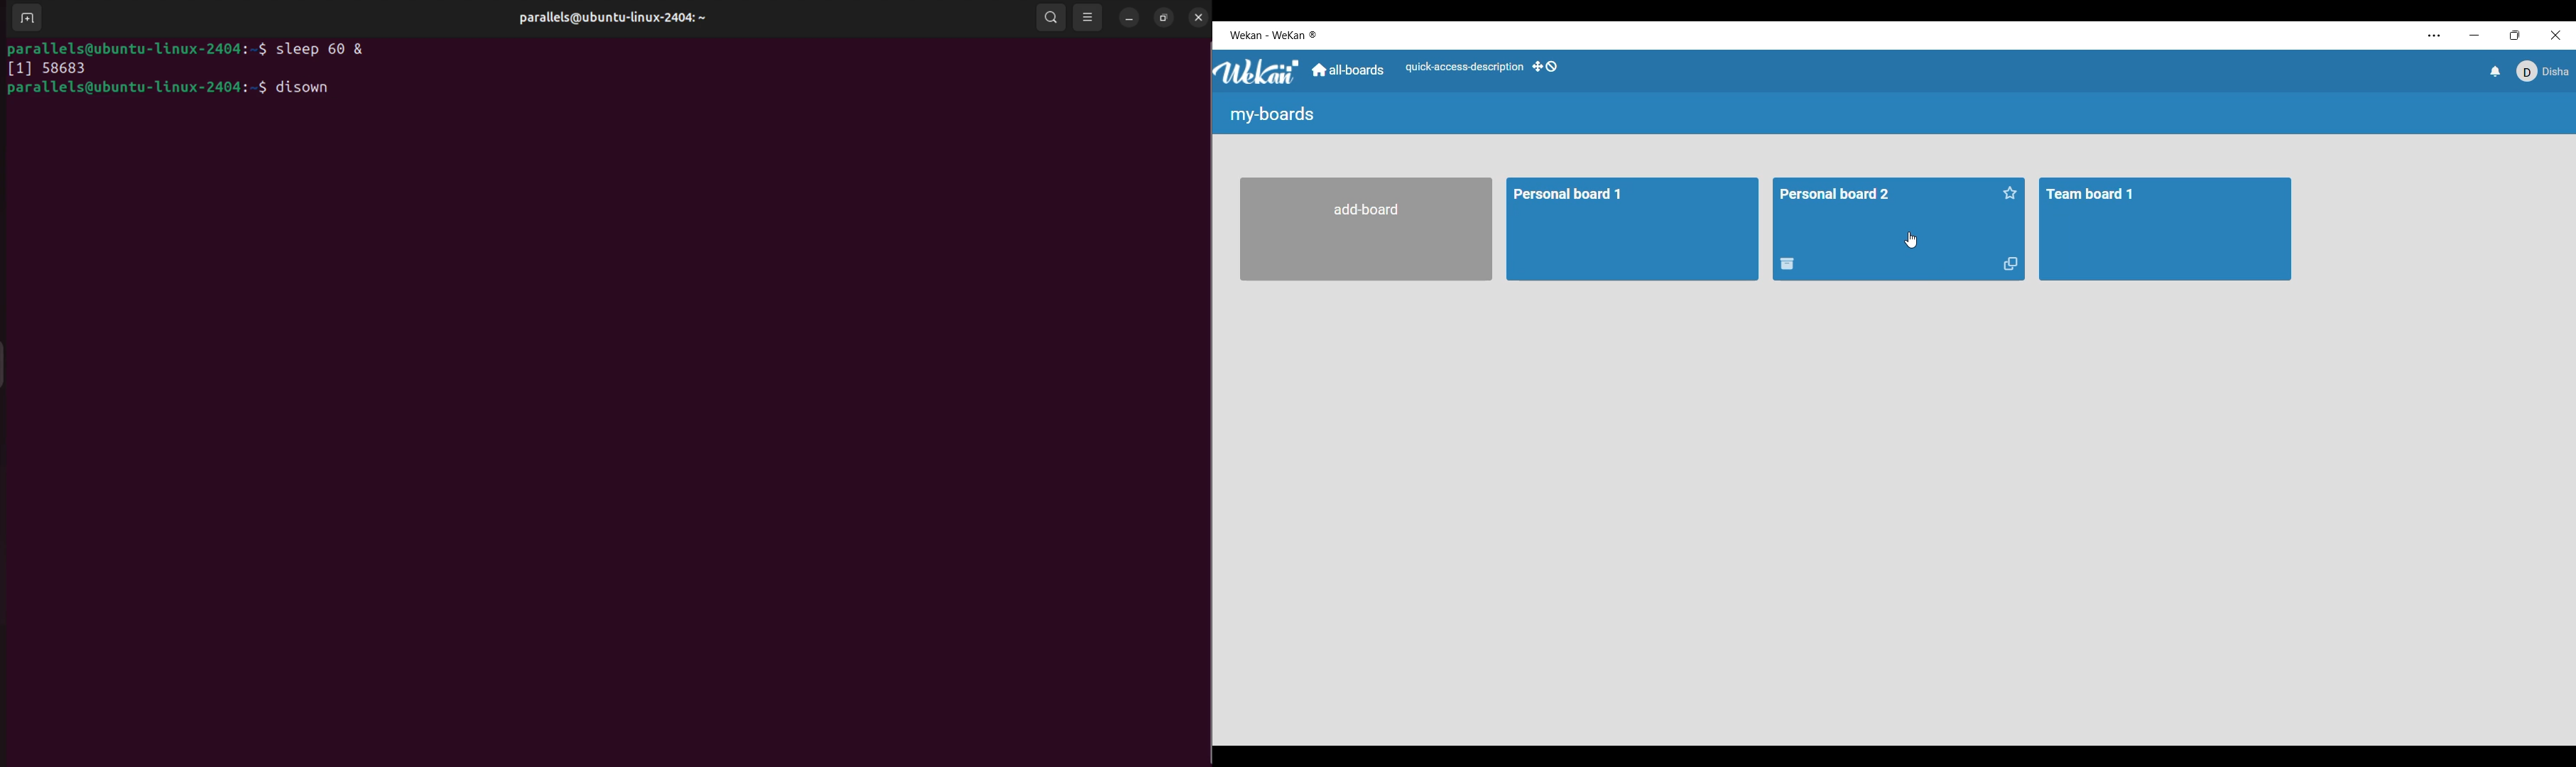 This screenshot has width=2576, height=784. I want to click on Add board, so click(1366, 229).